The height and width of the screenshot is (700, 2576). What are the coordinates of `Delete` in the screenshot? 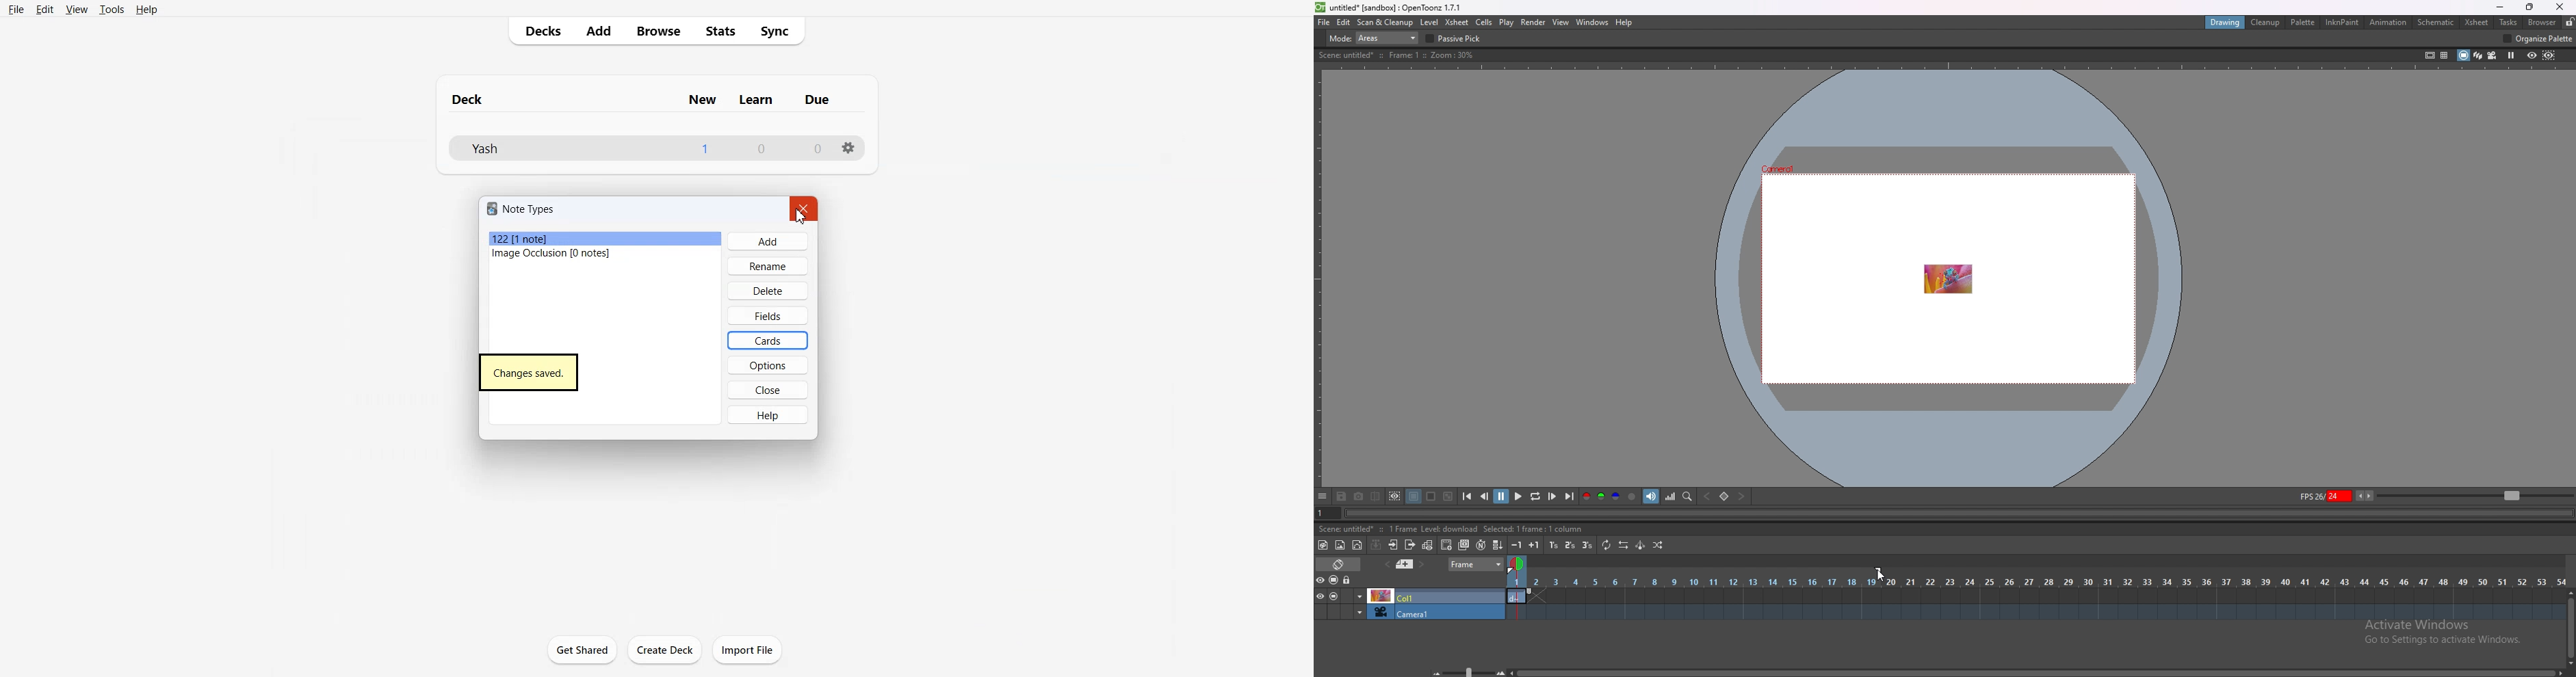 It's located at (768, 290).